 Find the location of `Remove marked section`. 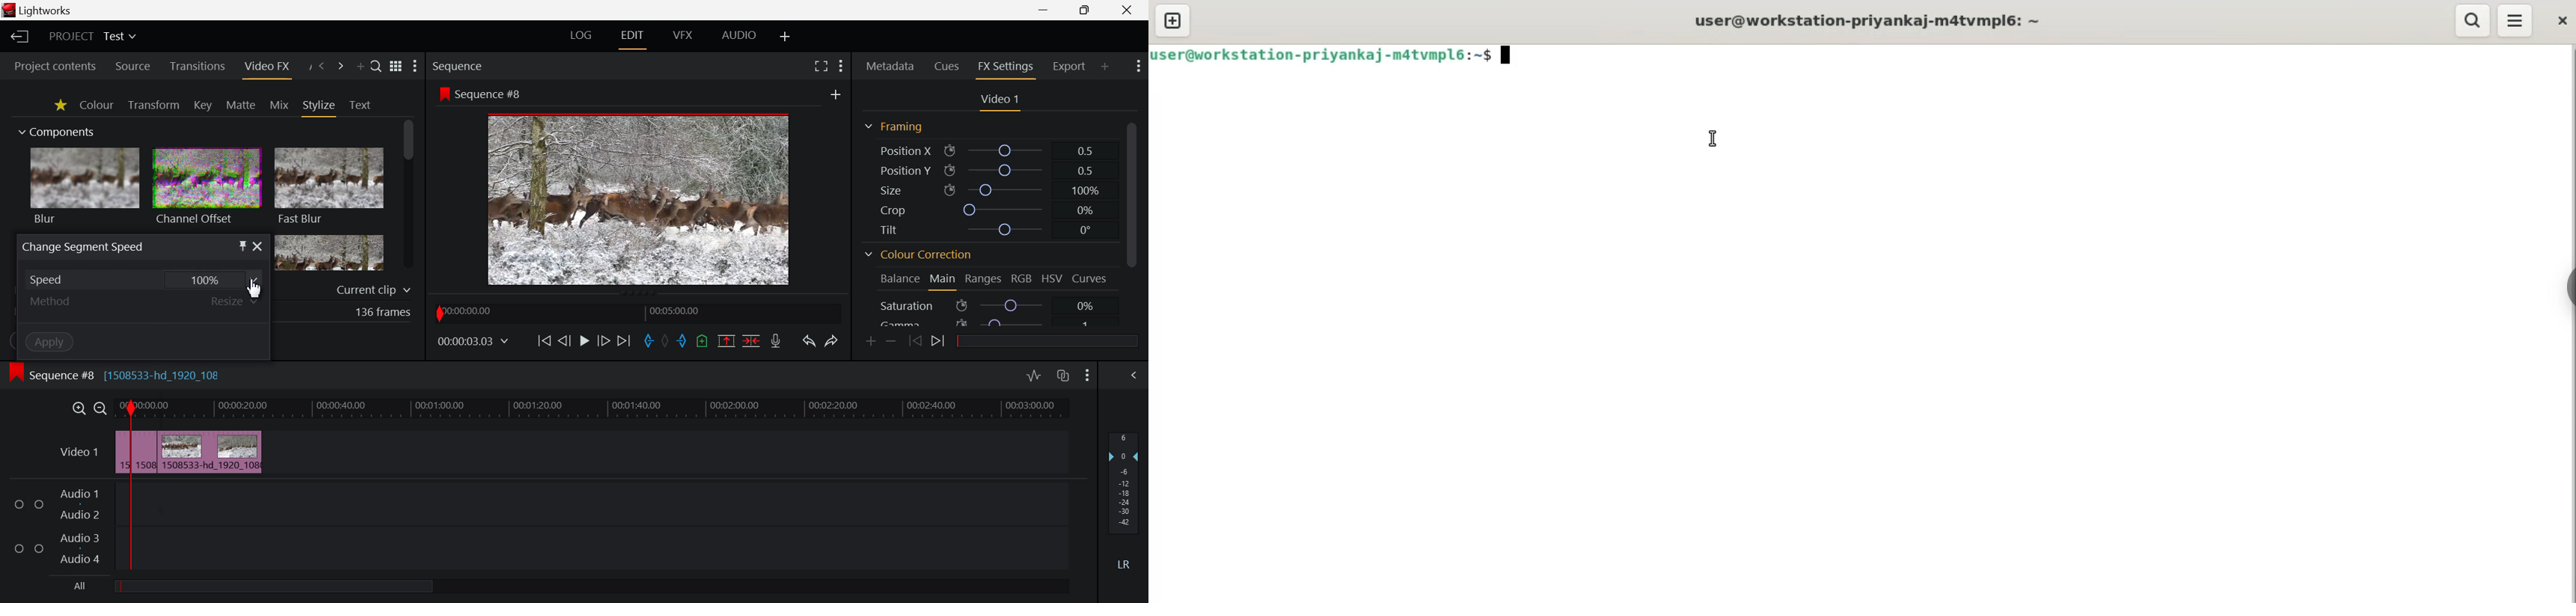

Remove marked section is located at coordinates (728, 342).